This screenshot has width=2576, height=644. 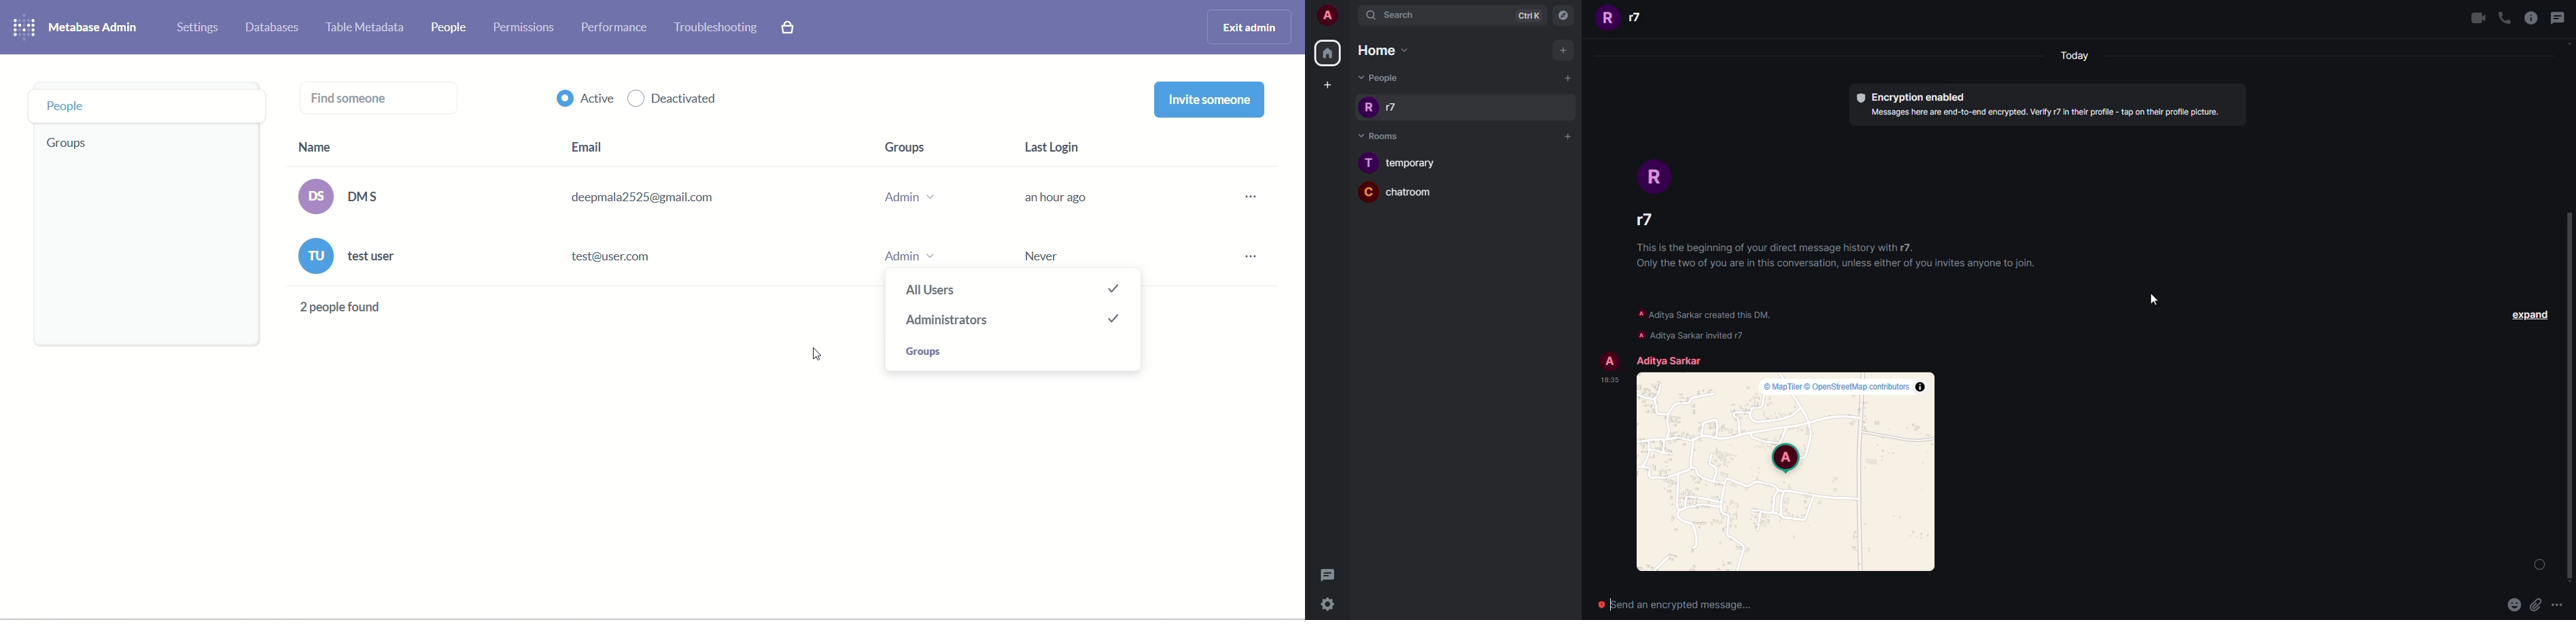 I want to click on troubleshooting, so click(x=717, y=27).